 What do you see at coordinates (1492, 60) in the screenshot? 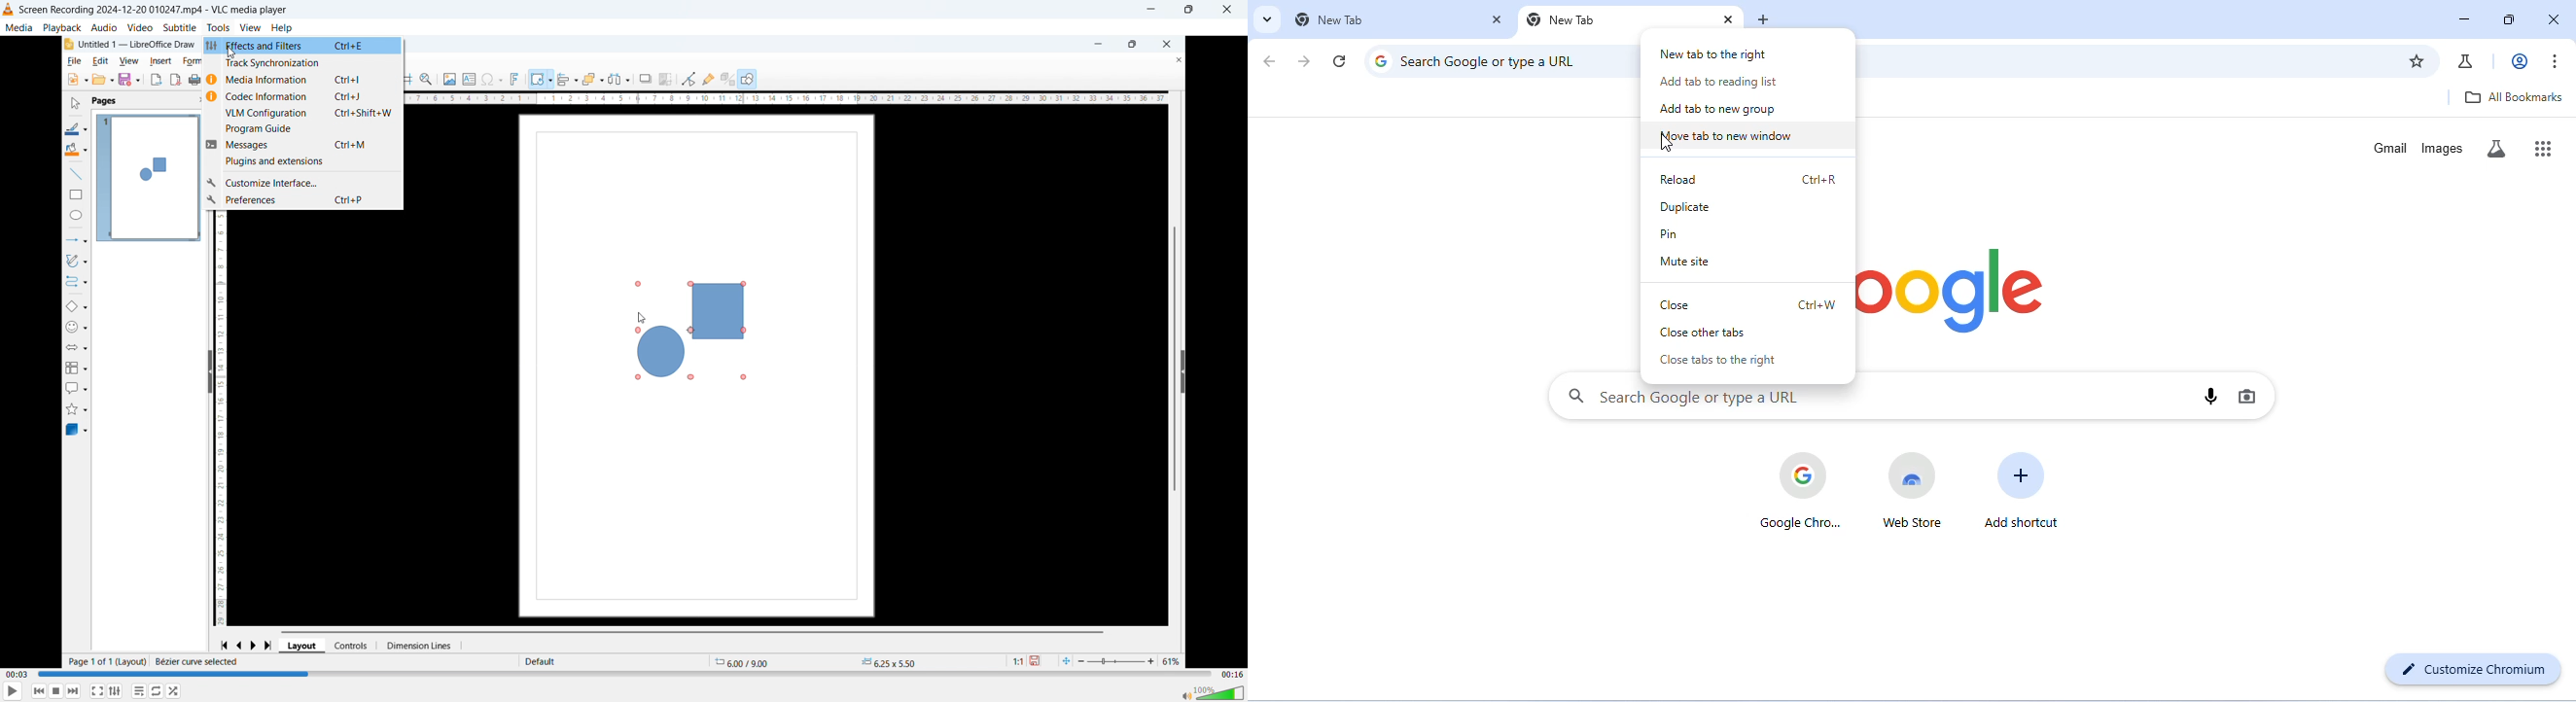
I see `search Google or type a URL` at bounding box center [1492, 60].